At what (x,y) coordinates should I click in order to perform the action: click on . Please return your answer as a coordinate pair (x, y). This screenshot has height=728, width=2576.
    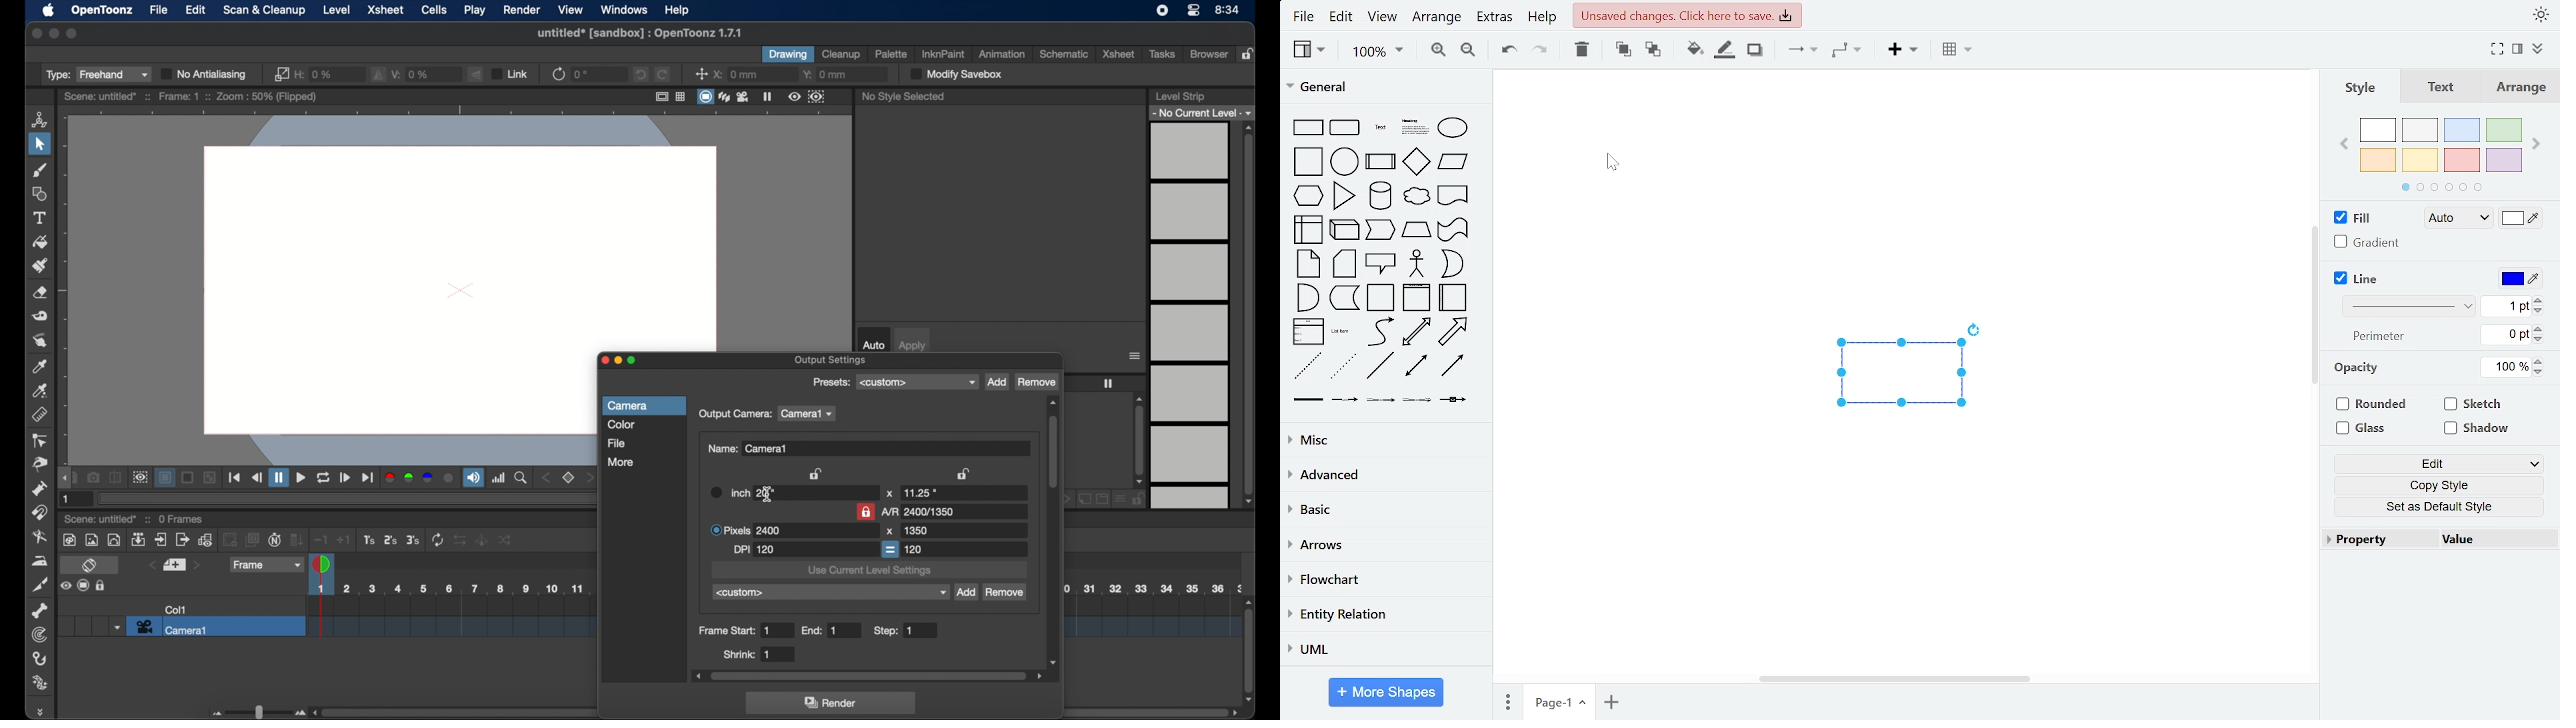
    Looking at the image, I should click on (1141, 499).